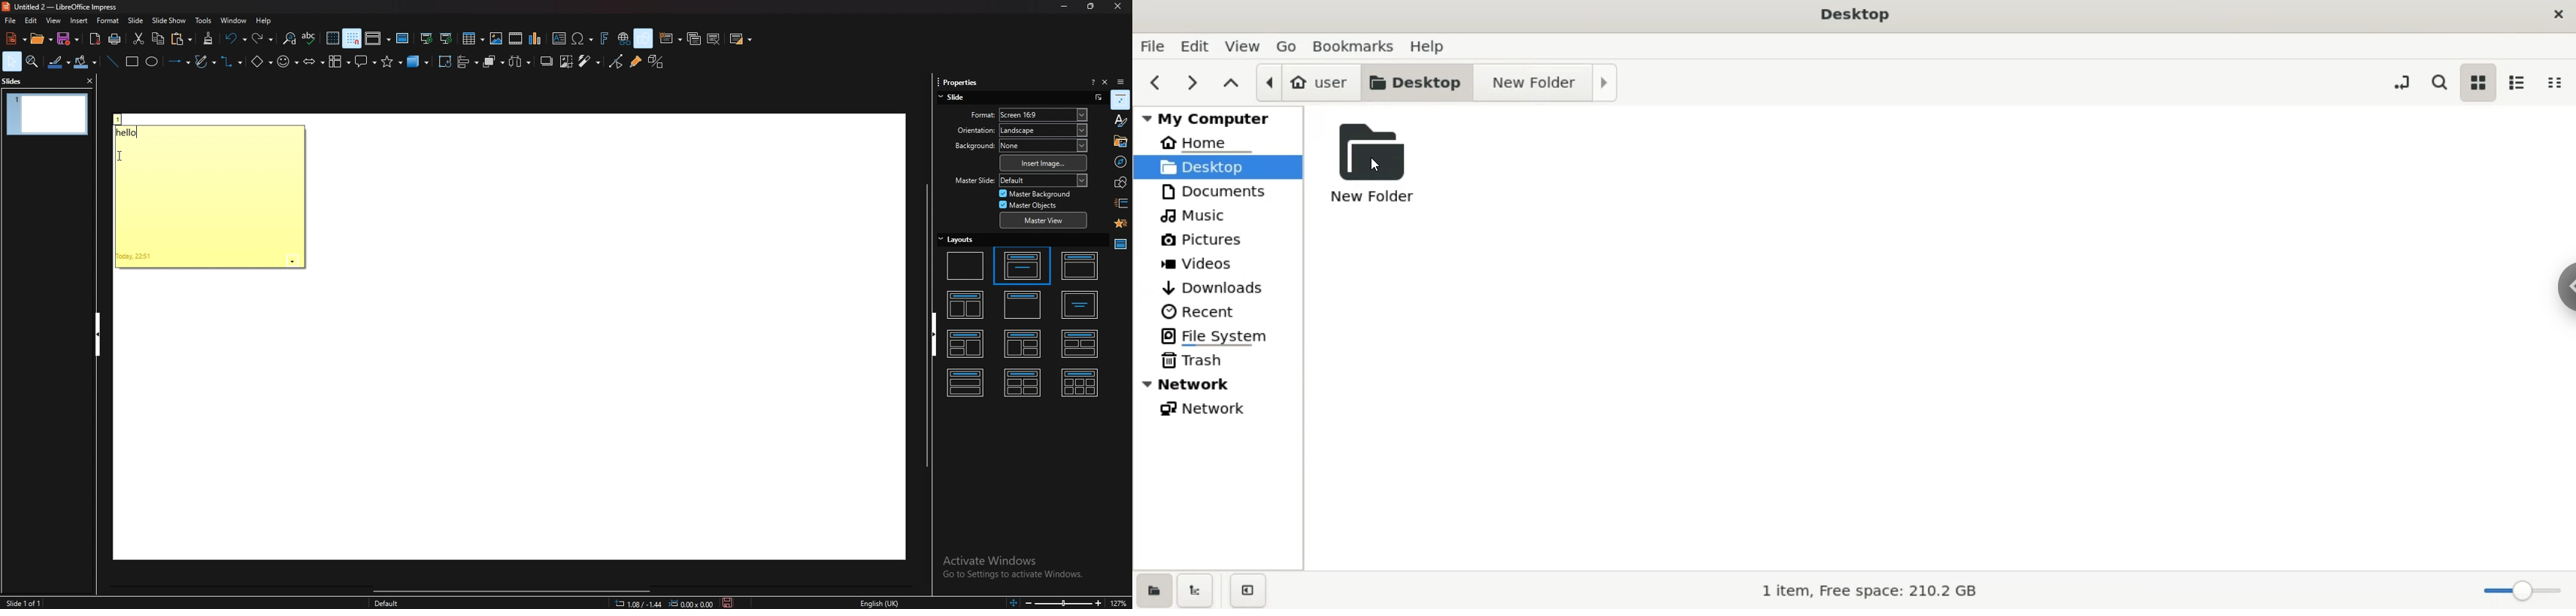  What do you see at coordinates (1105, 81) in the screenshot?
I see `close sidebar` at bounding box center [1105, 81].